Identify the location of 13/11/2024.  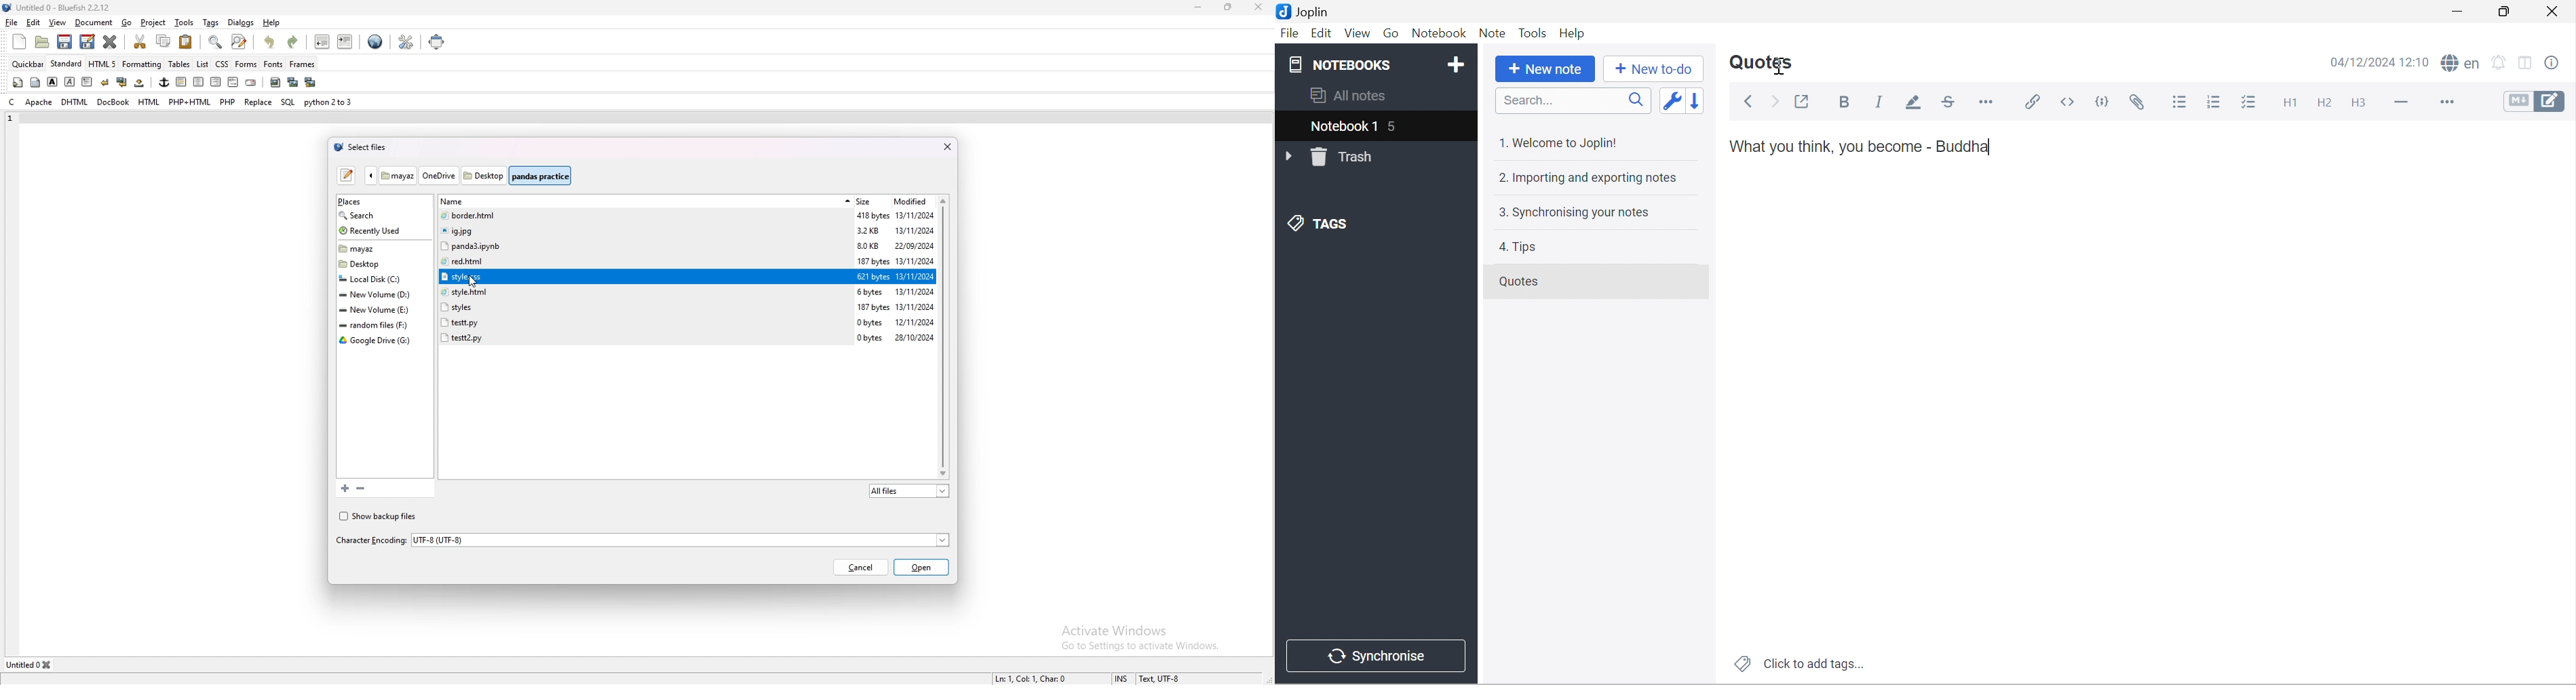
(915, 291).